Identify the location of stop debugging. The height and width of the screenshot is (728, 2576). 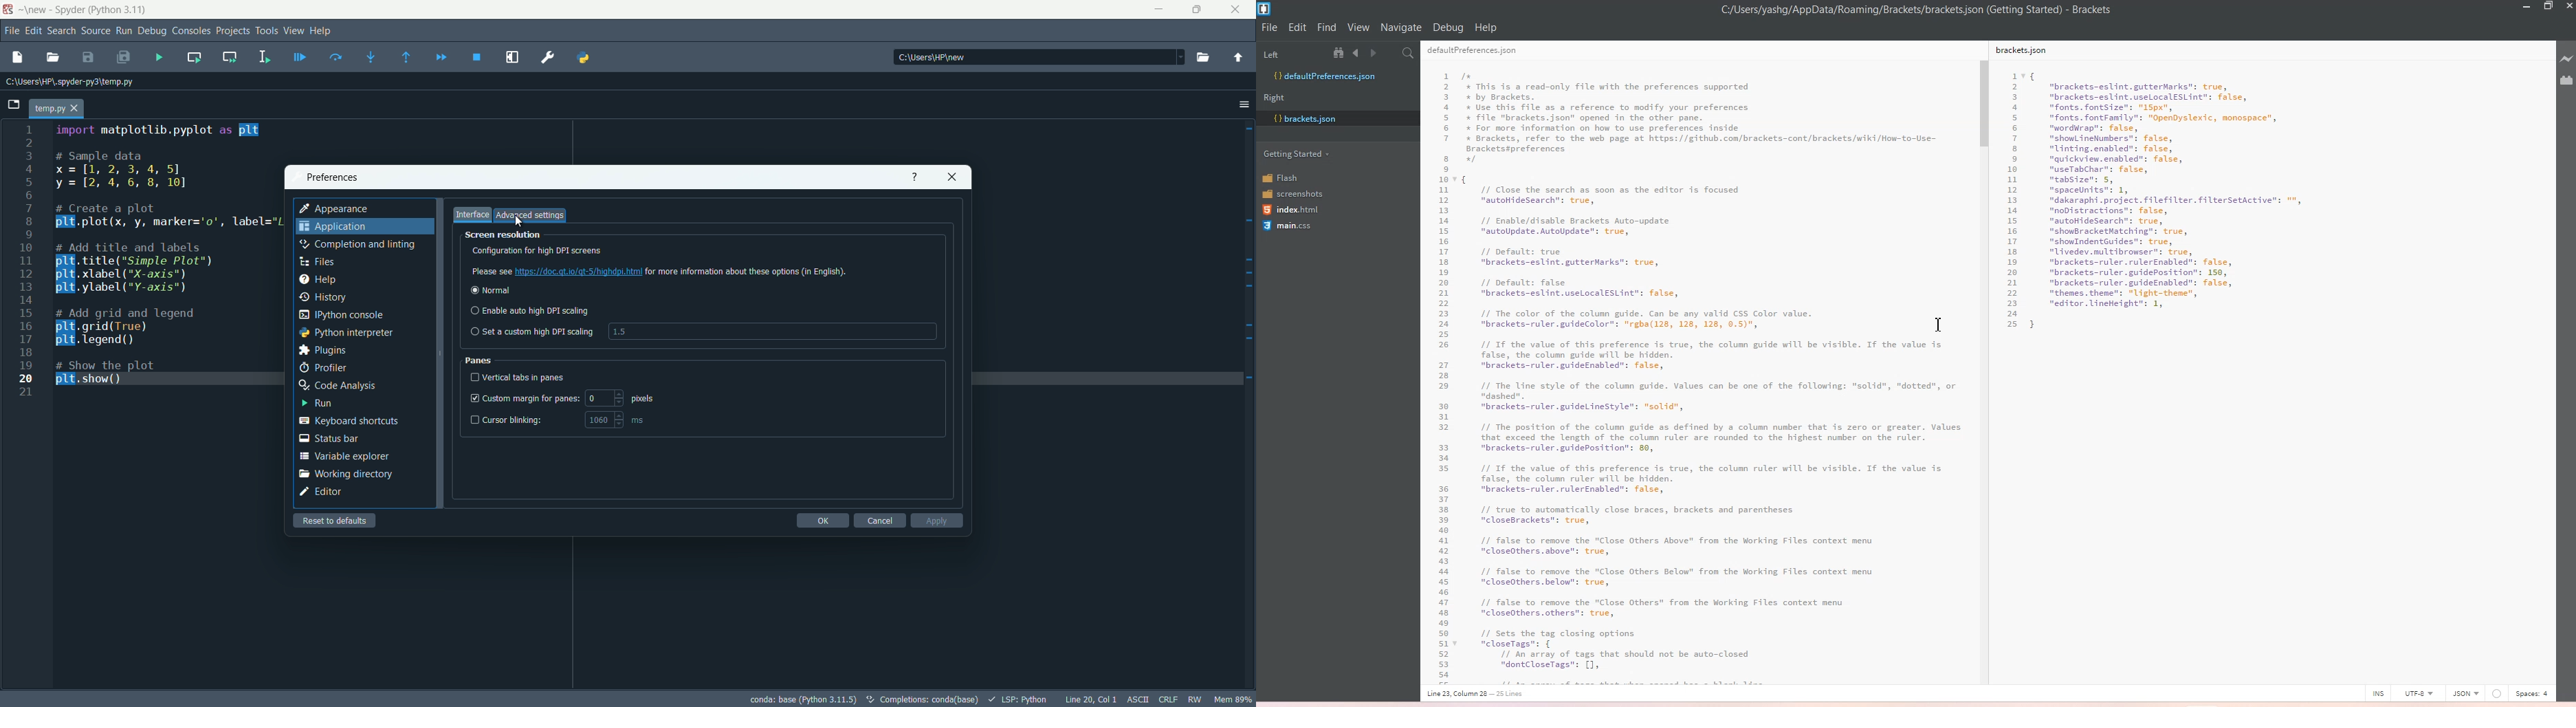
(477, 57).